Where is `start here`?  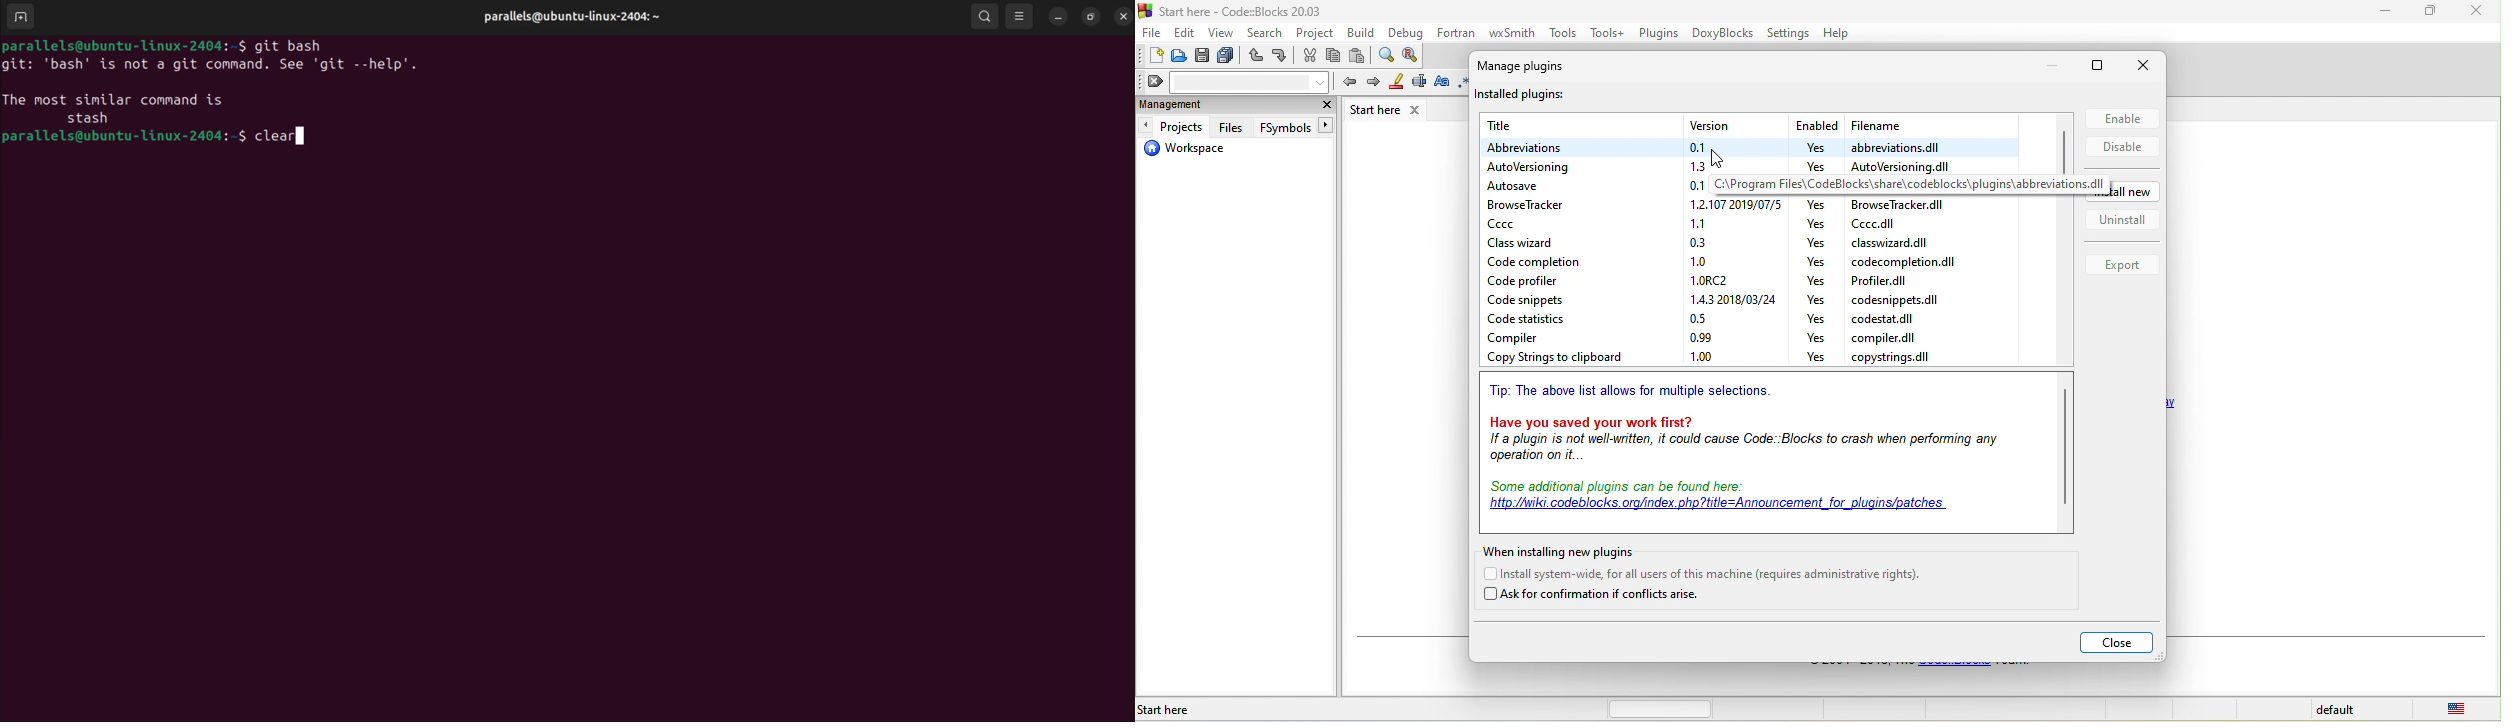
start here is located at coordinates (1259, 708).